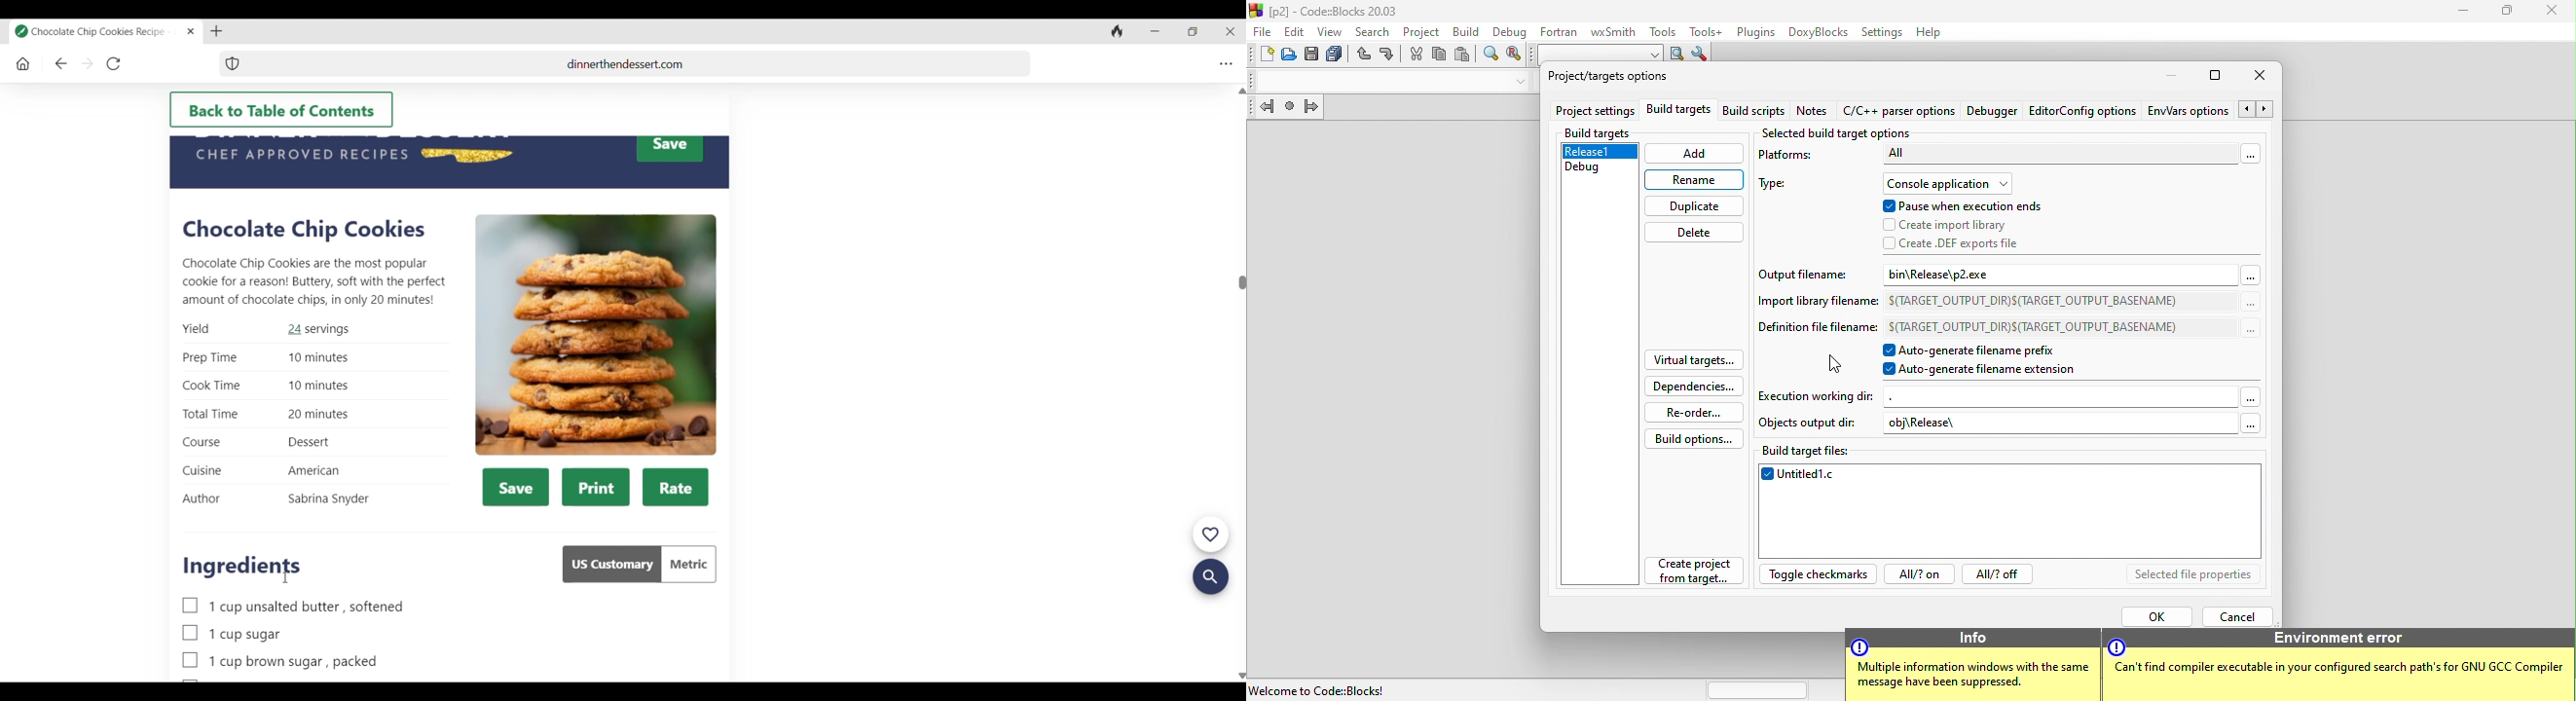 The height and width of the screenshot is (728, 2576). I want to click on auto generate filename prefix, so click(1991, 350).